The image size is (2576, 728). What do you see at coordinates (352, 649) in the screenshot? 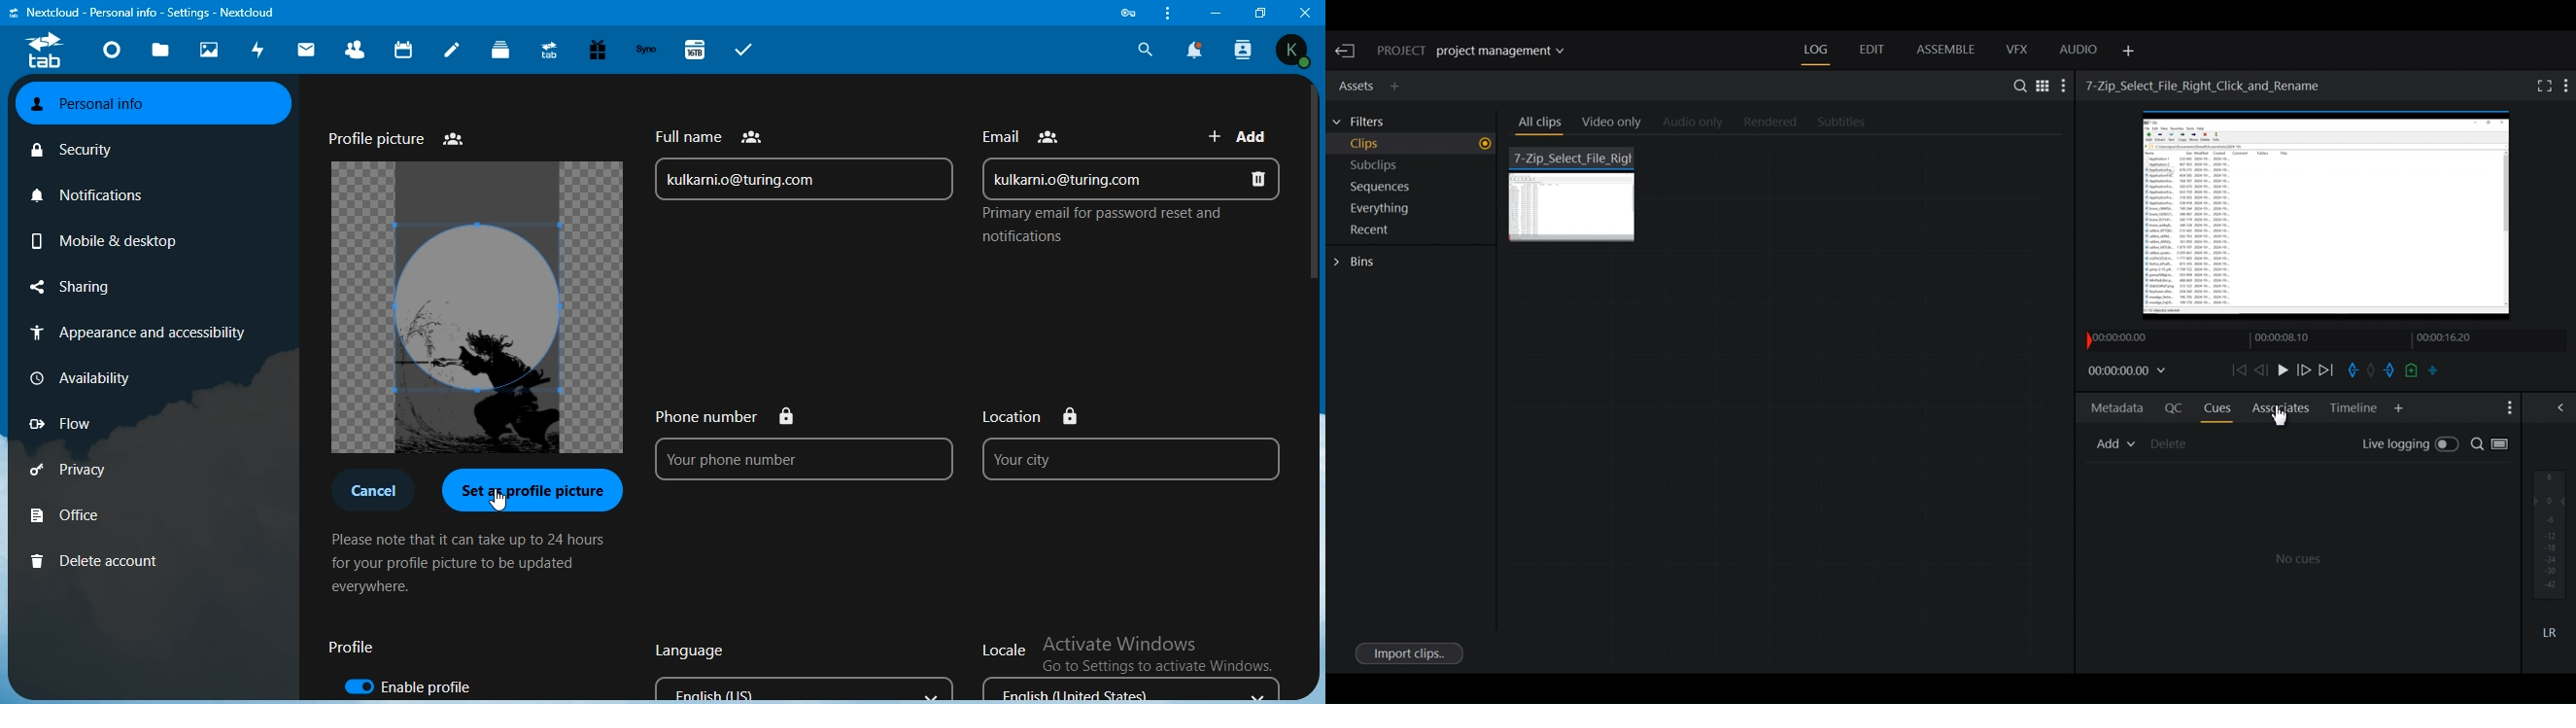
I see `Profile` at bounding box center [352, 649].